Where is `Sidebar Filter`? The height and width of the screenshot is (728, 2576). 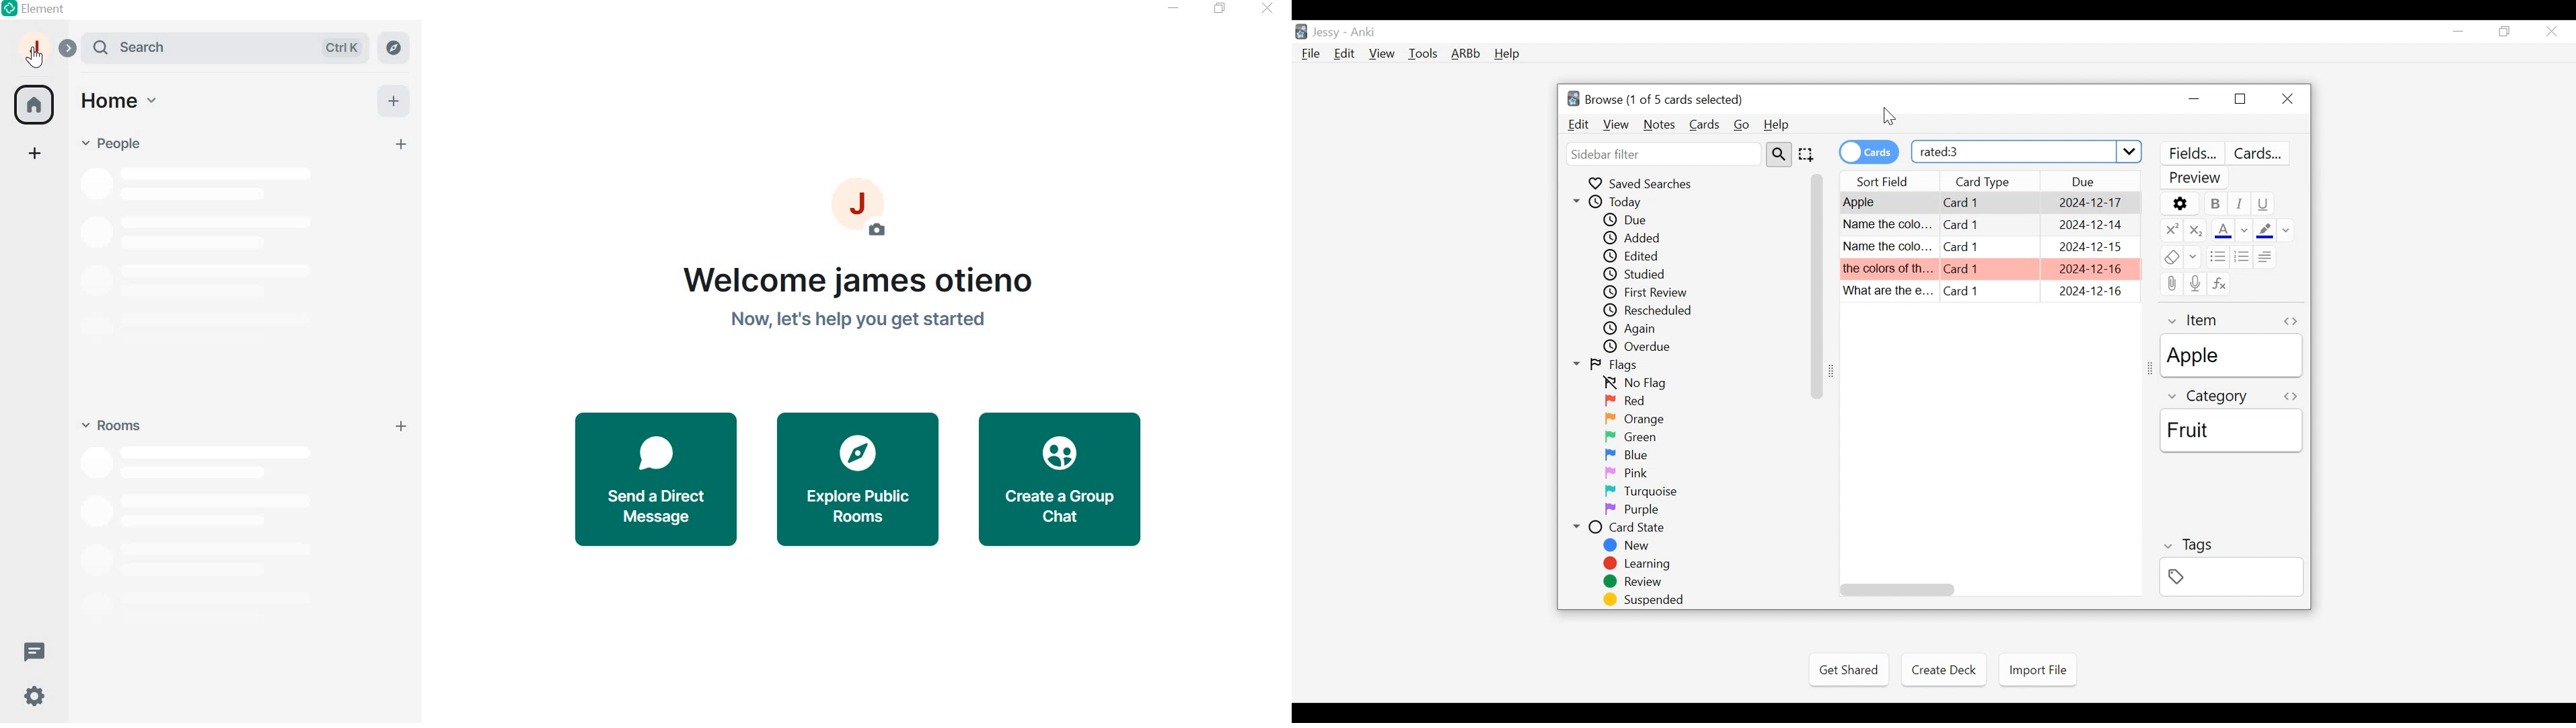 Sidebar Filter is located at coordinates (1664, 155).